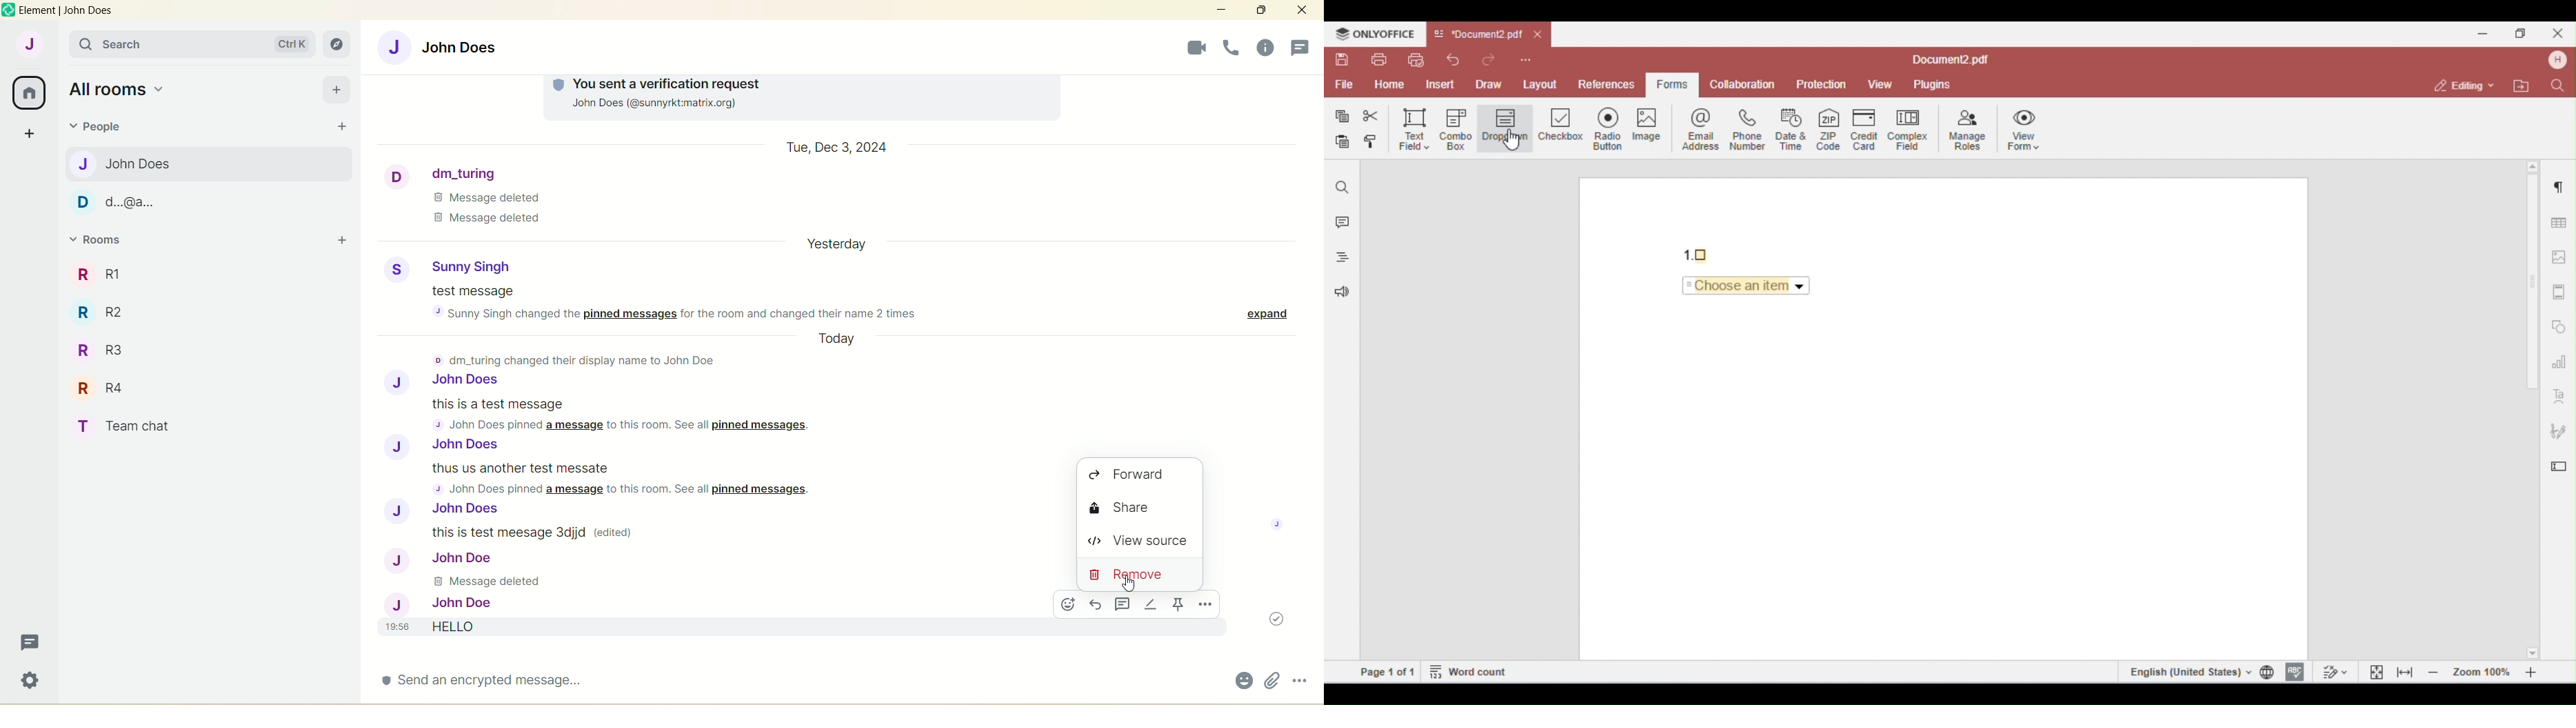  What do you see at coordinates (101, 346) in the screenshot?
I see `R R3` at bounding box center [101, 346].